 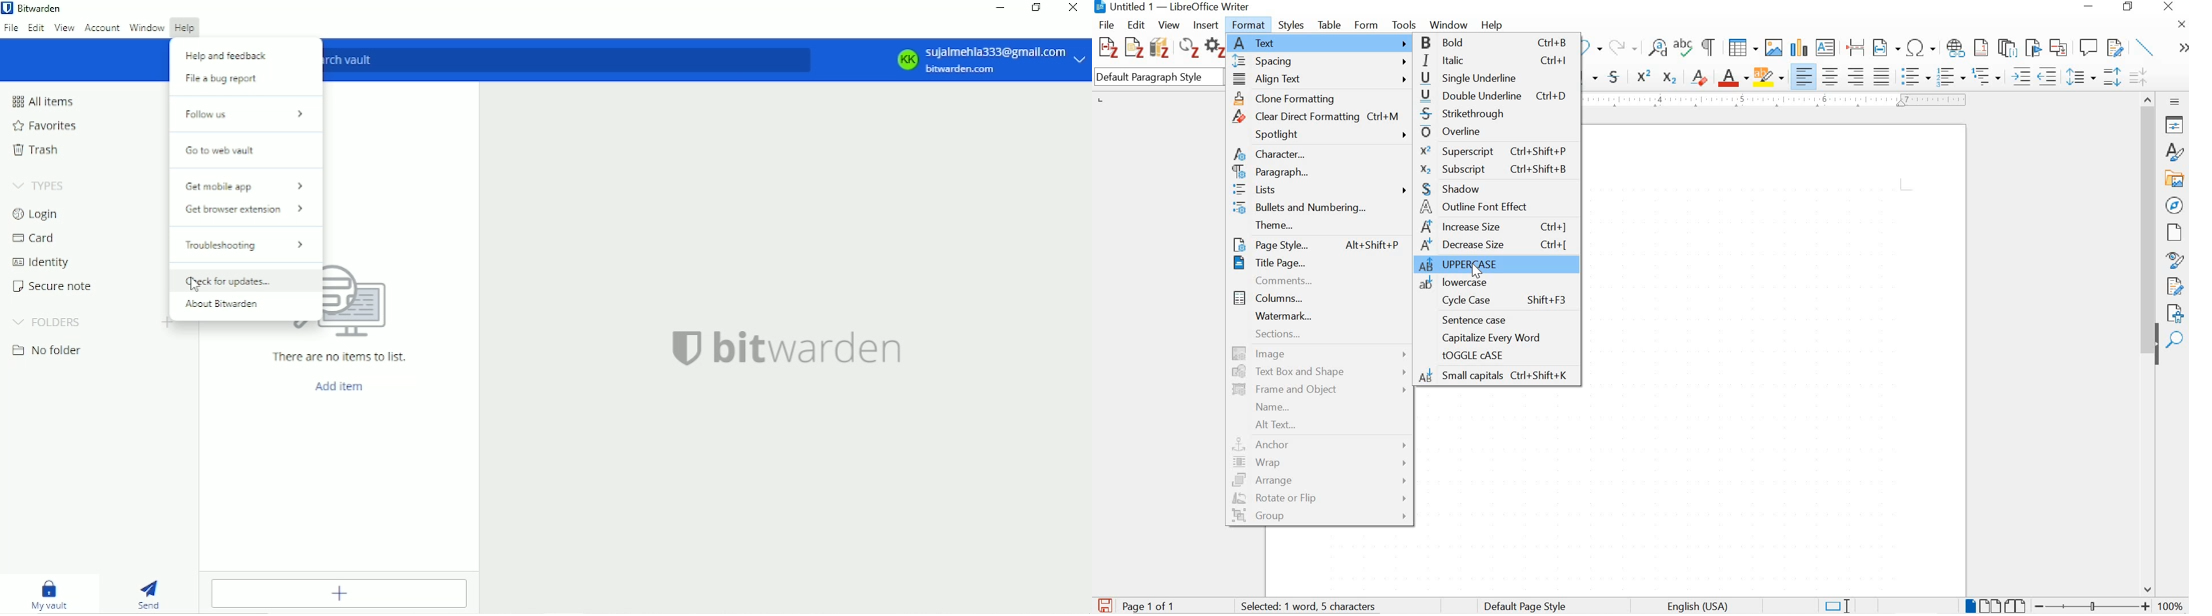 I want to click on alt text, so click(x=1315, y=424).